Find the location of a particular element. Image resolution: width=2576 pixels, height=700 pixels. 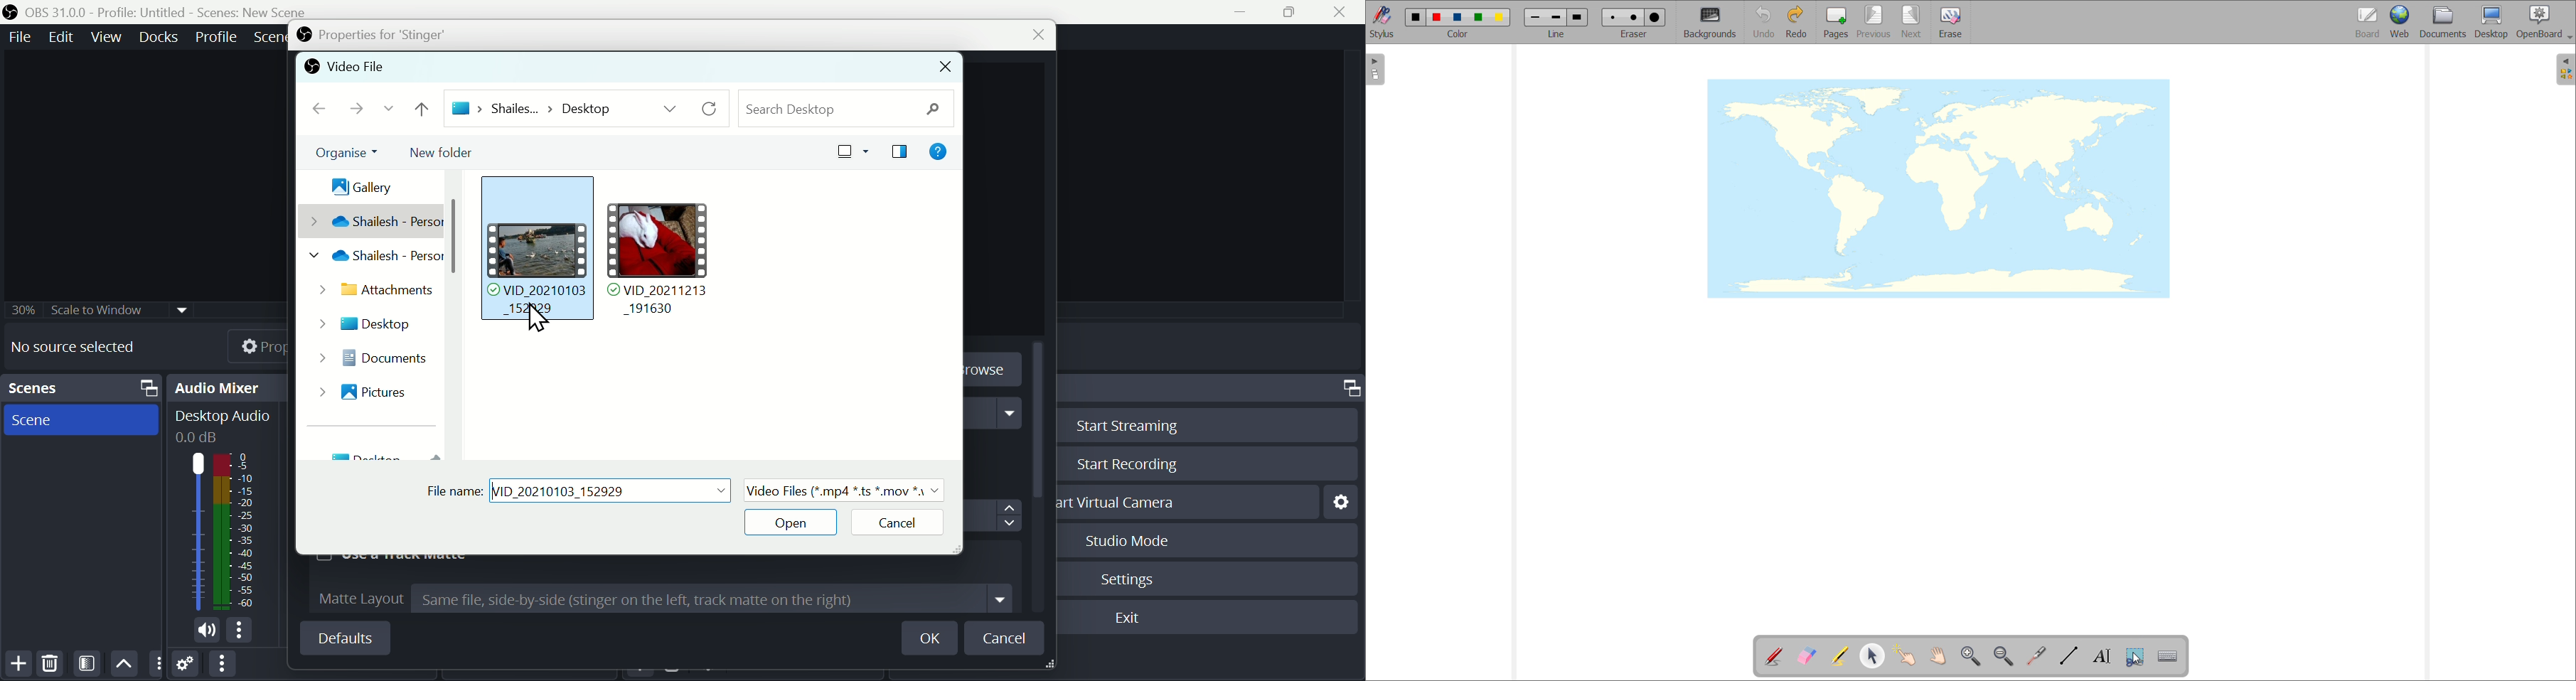

black is located at coordinates (1416, 16).